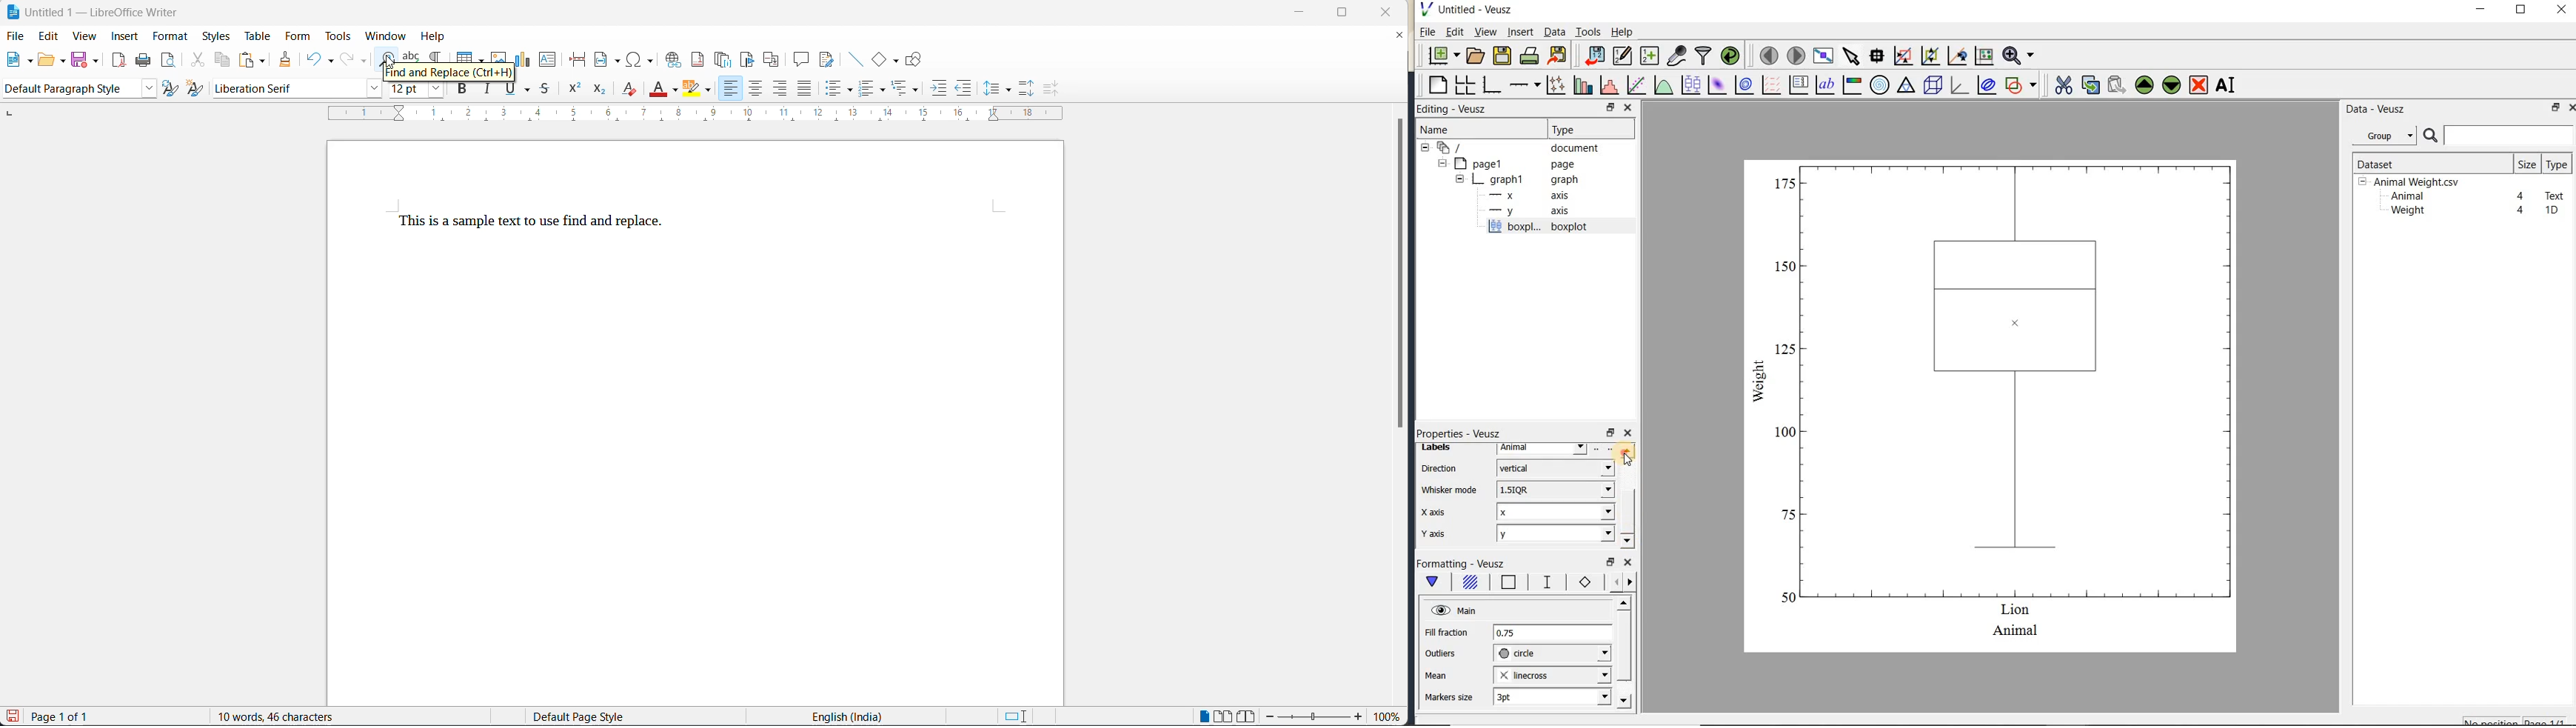 The height and width of the screenshot is (728, 2576). What do you see at coordinates (579, 59) in the screenshot?
I see `page break` at bounding box center [579, 59].